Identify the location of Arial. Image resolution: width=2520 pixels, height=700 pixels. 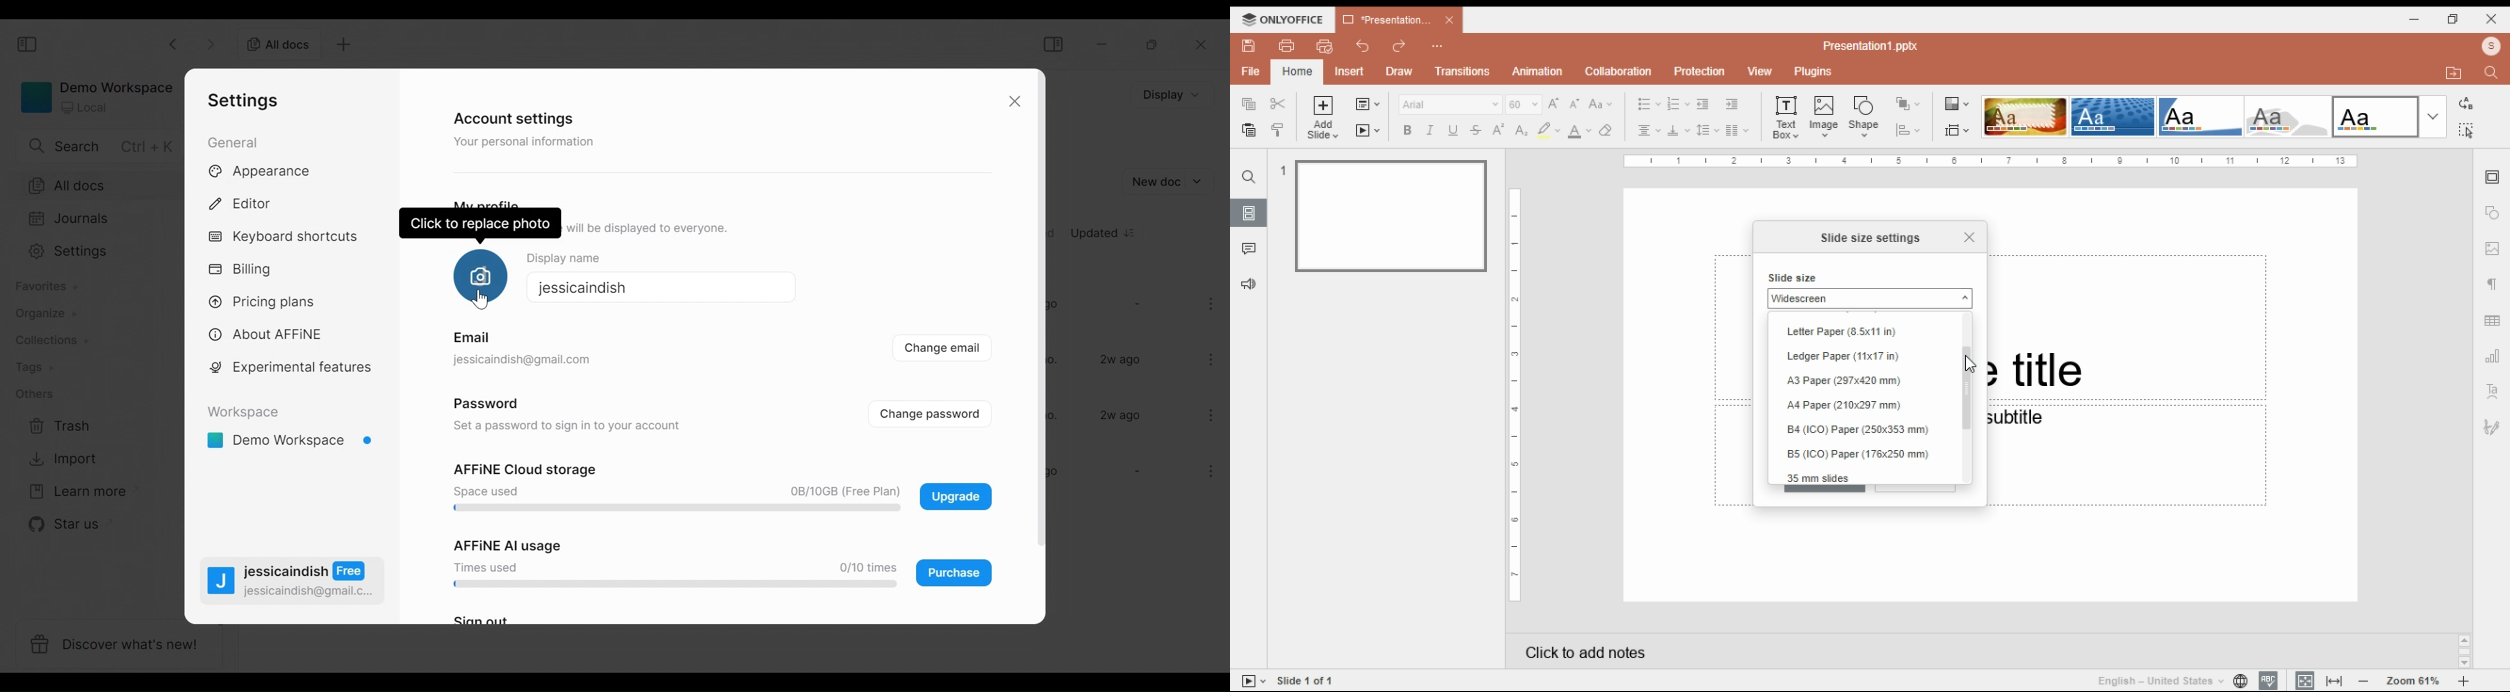
(1449, 104).